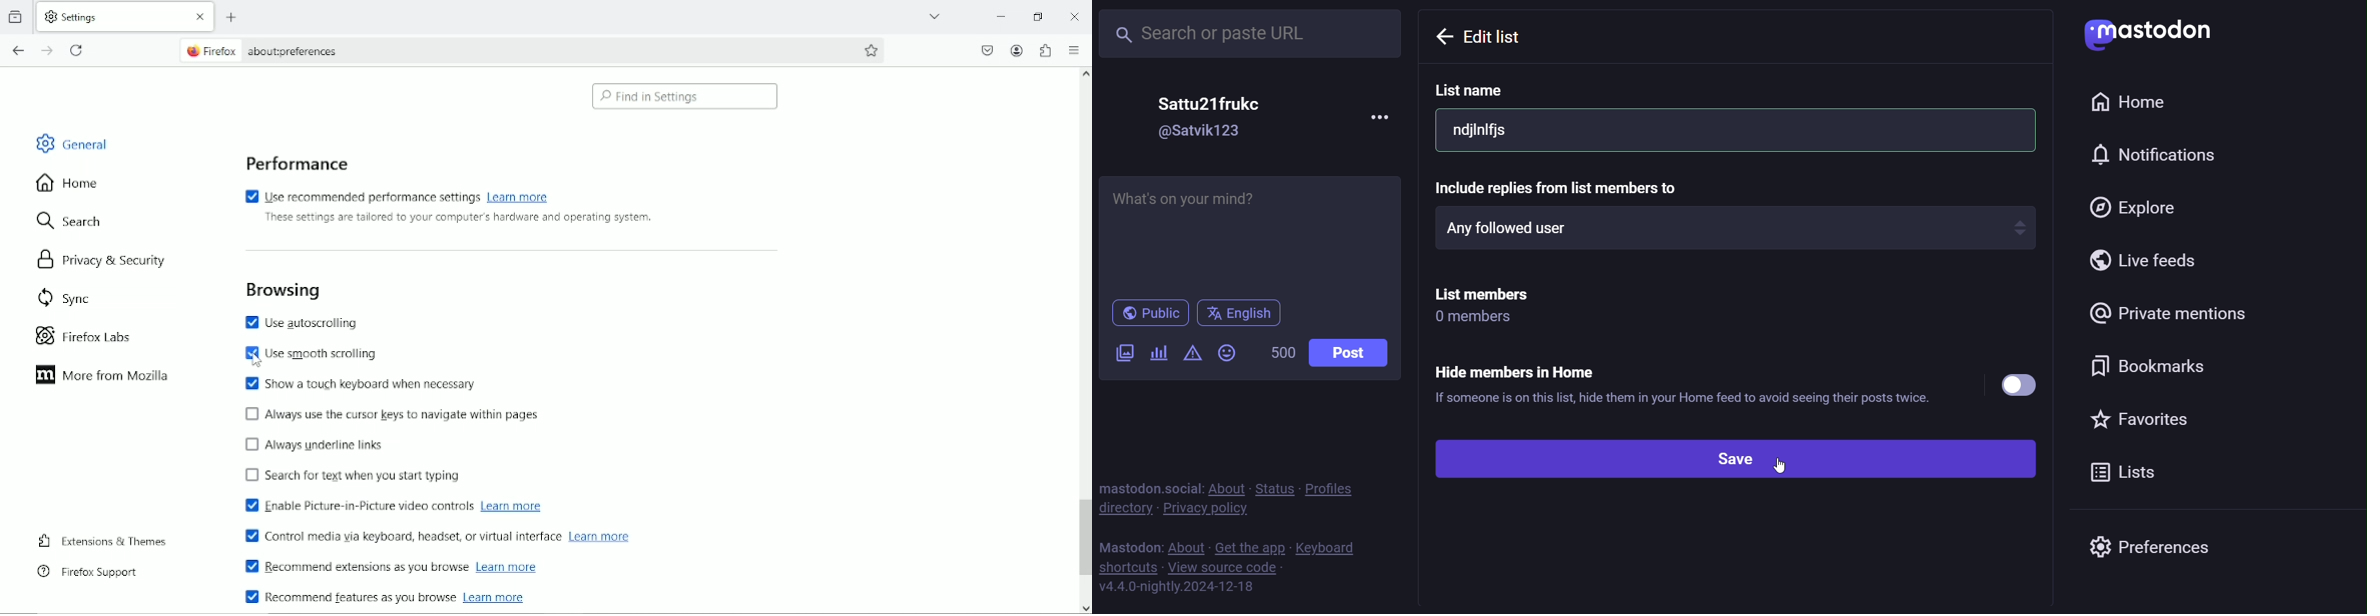 The width and height of the screenshot is (2380, 616). Describe the element at coordinates (71, 142) in the screenshot. I see `general` at that location.